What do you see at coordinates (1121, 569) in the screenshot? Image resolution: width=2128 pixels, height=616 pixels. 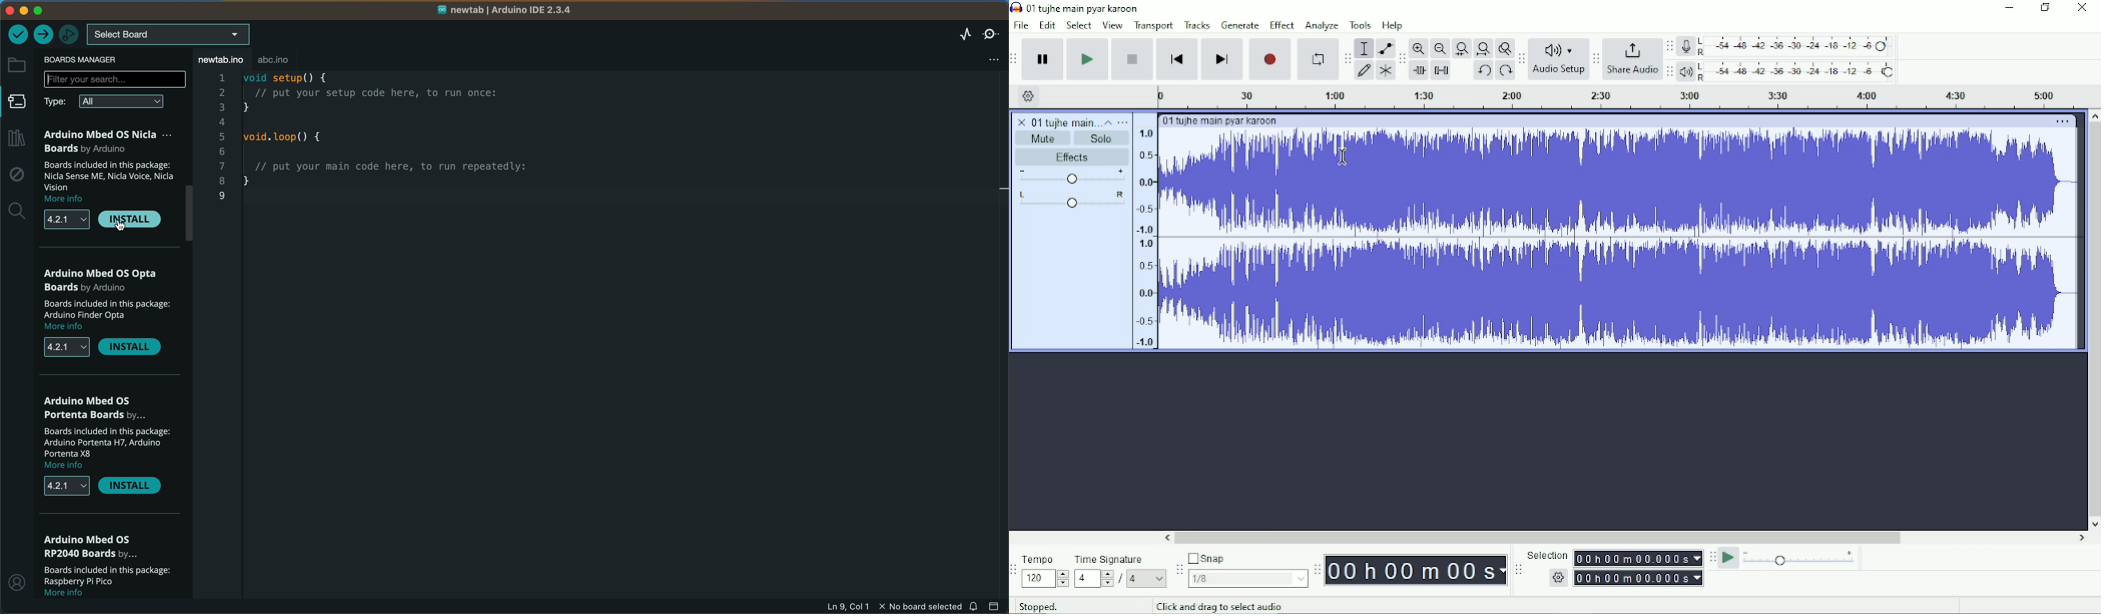 I see `Time signature` at bounding box center [1121, 569].